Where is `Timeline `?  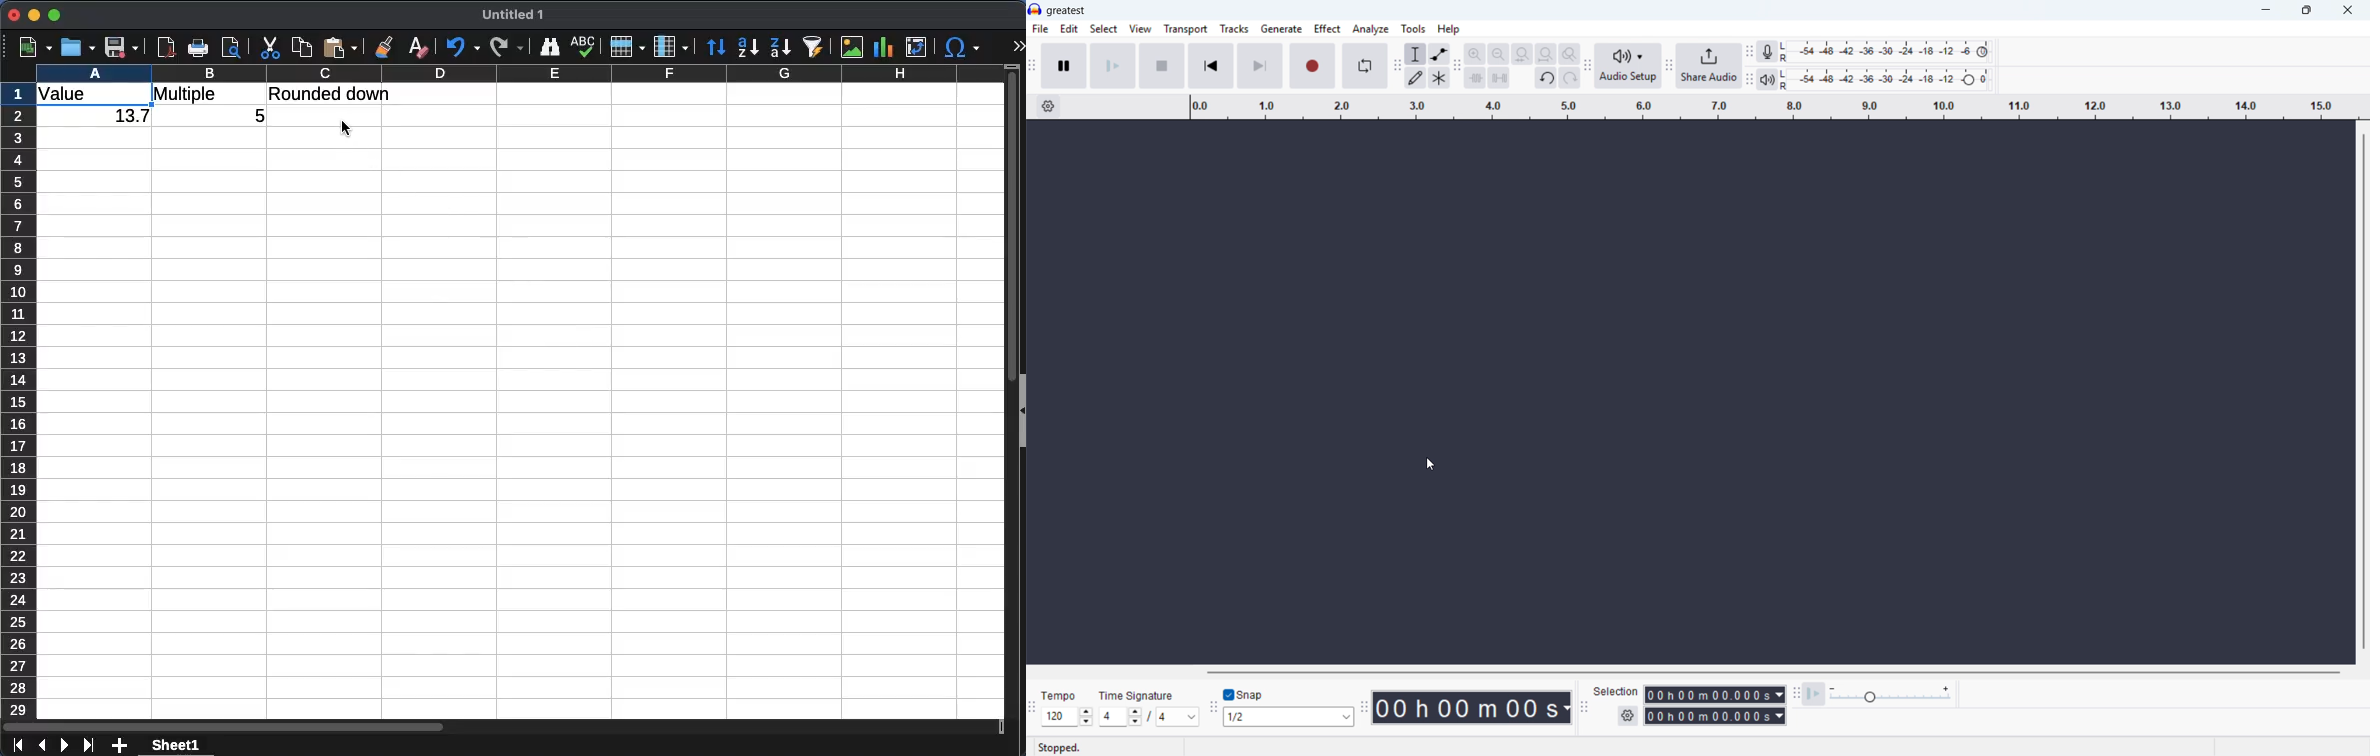
Timeline  is located at coordinates (1774, 106).